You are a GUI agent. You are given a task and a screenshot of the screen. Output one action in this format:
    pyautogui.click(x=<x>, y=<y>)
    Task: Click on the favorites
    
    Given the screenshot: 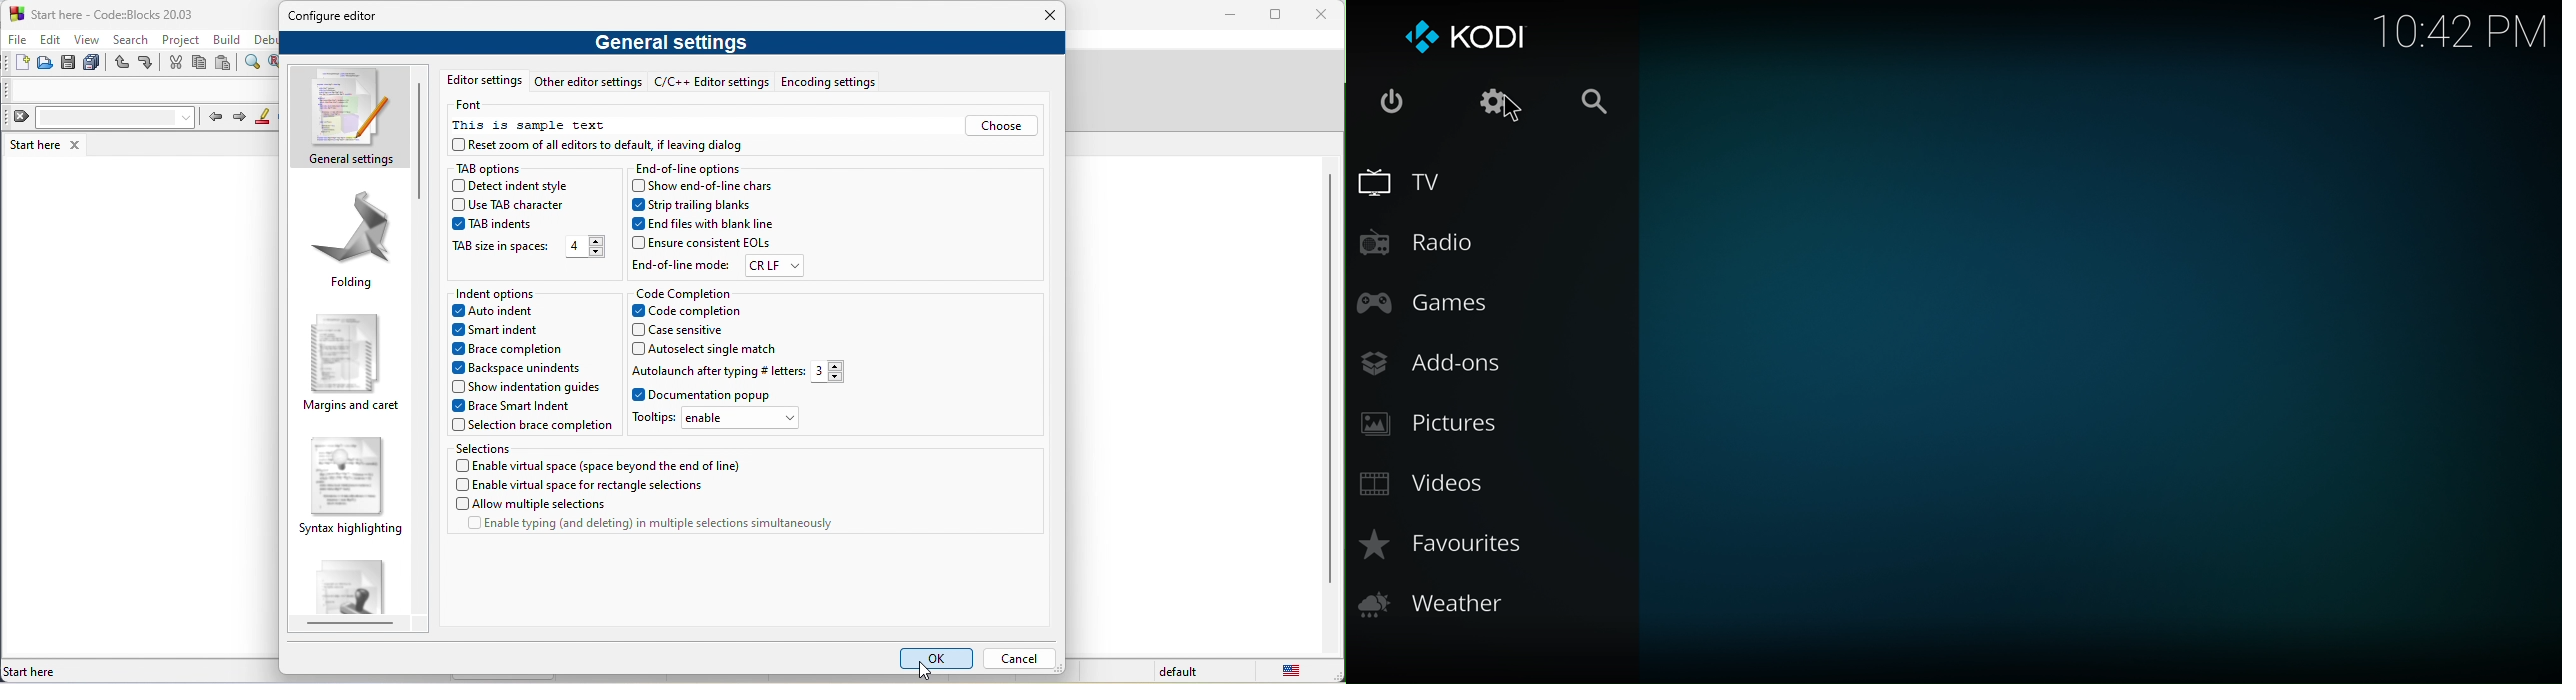 What is the action you would take?
    pyautogui.click(x=1444, y=545)
    